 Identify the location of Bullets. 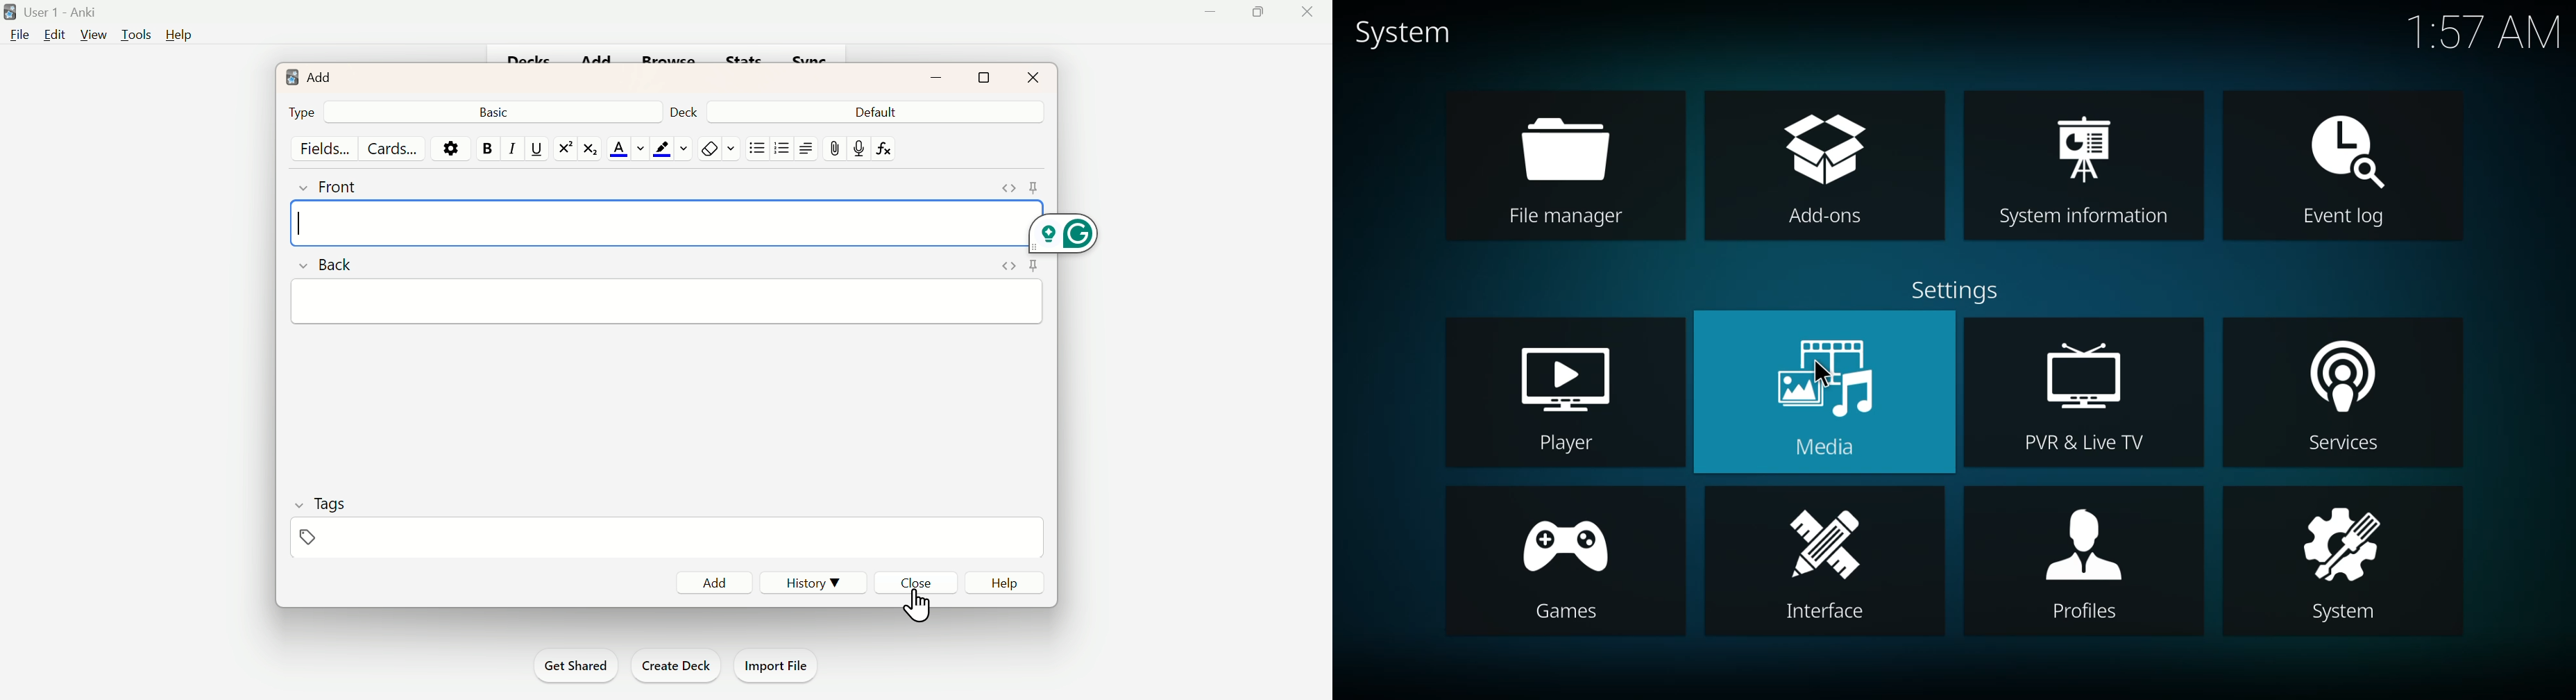
(781, 151).